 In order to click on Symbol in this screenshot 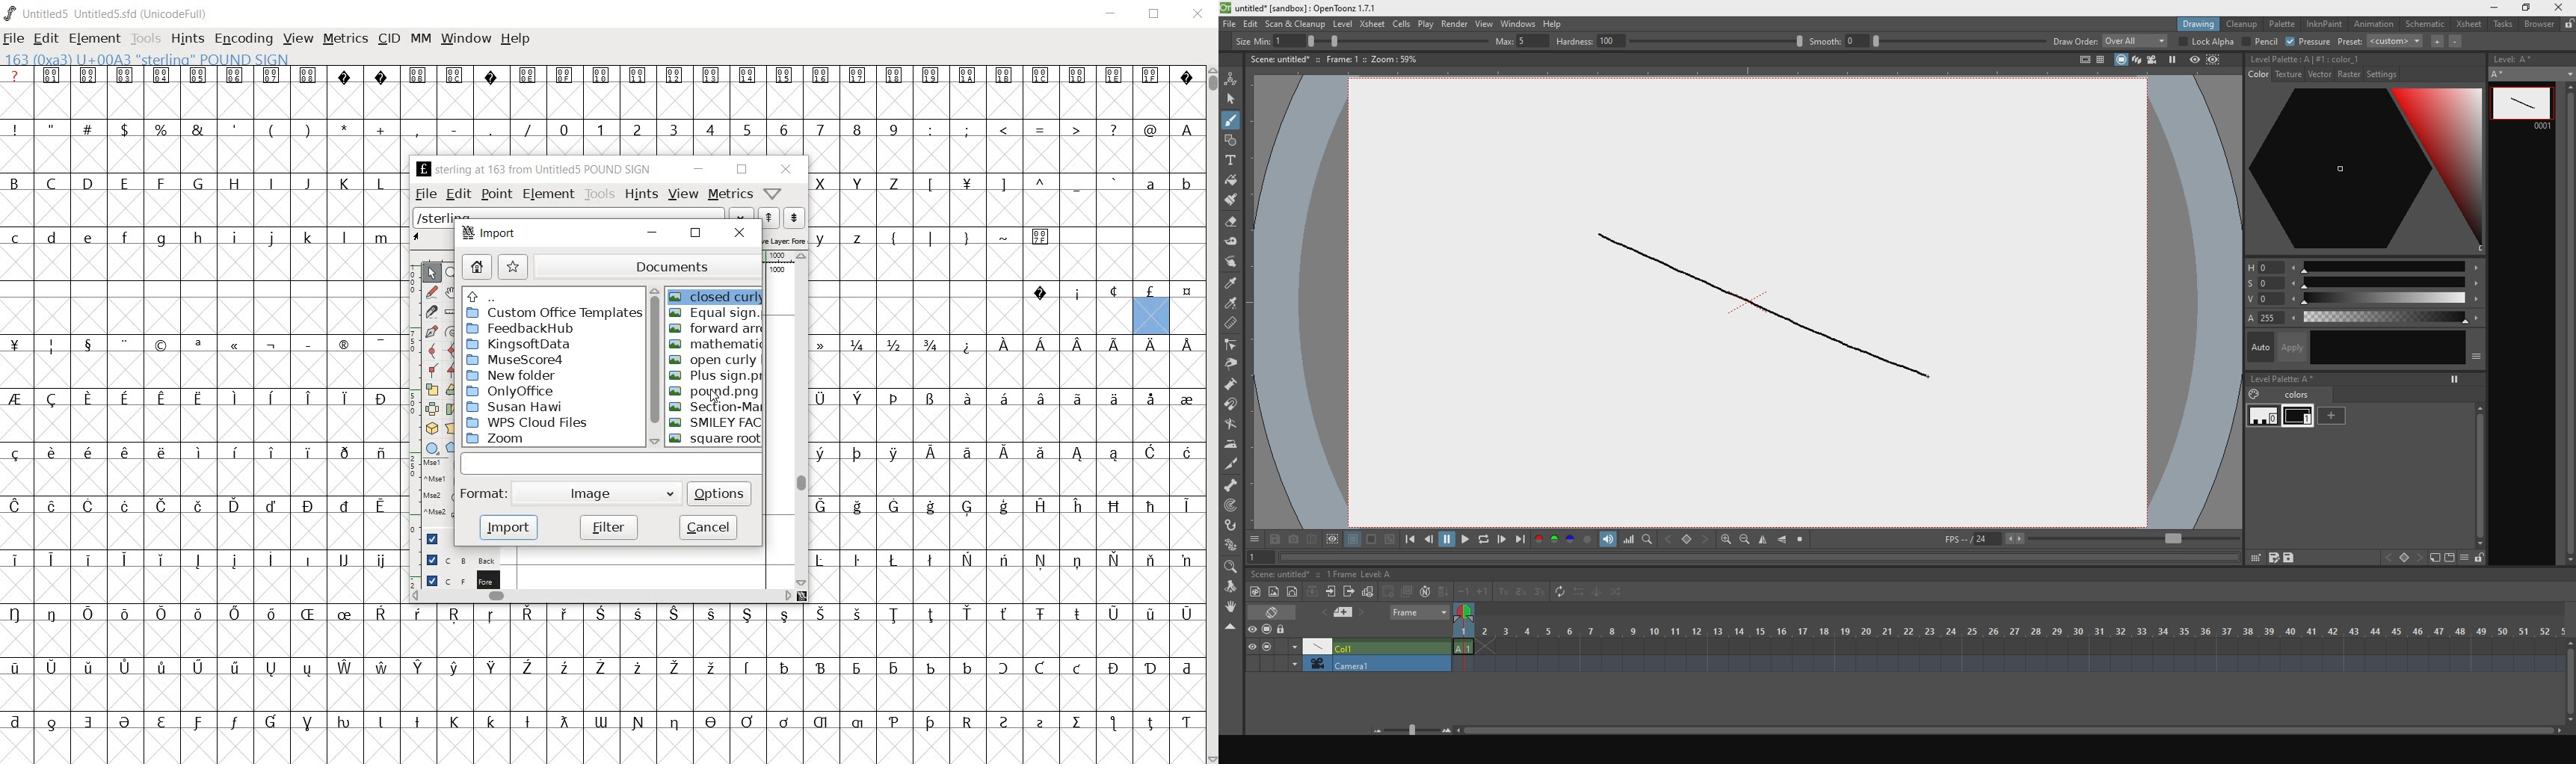, I will do `click(967, 508)`.